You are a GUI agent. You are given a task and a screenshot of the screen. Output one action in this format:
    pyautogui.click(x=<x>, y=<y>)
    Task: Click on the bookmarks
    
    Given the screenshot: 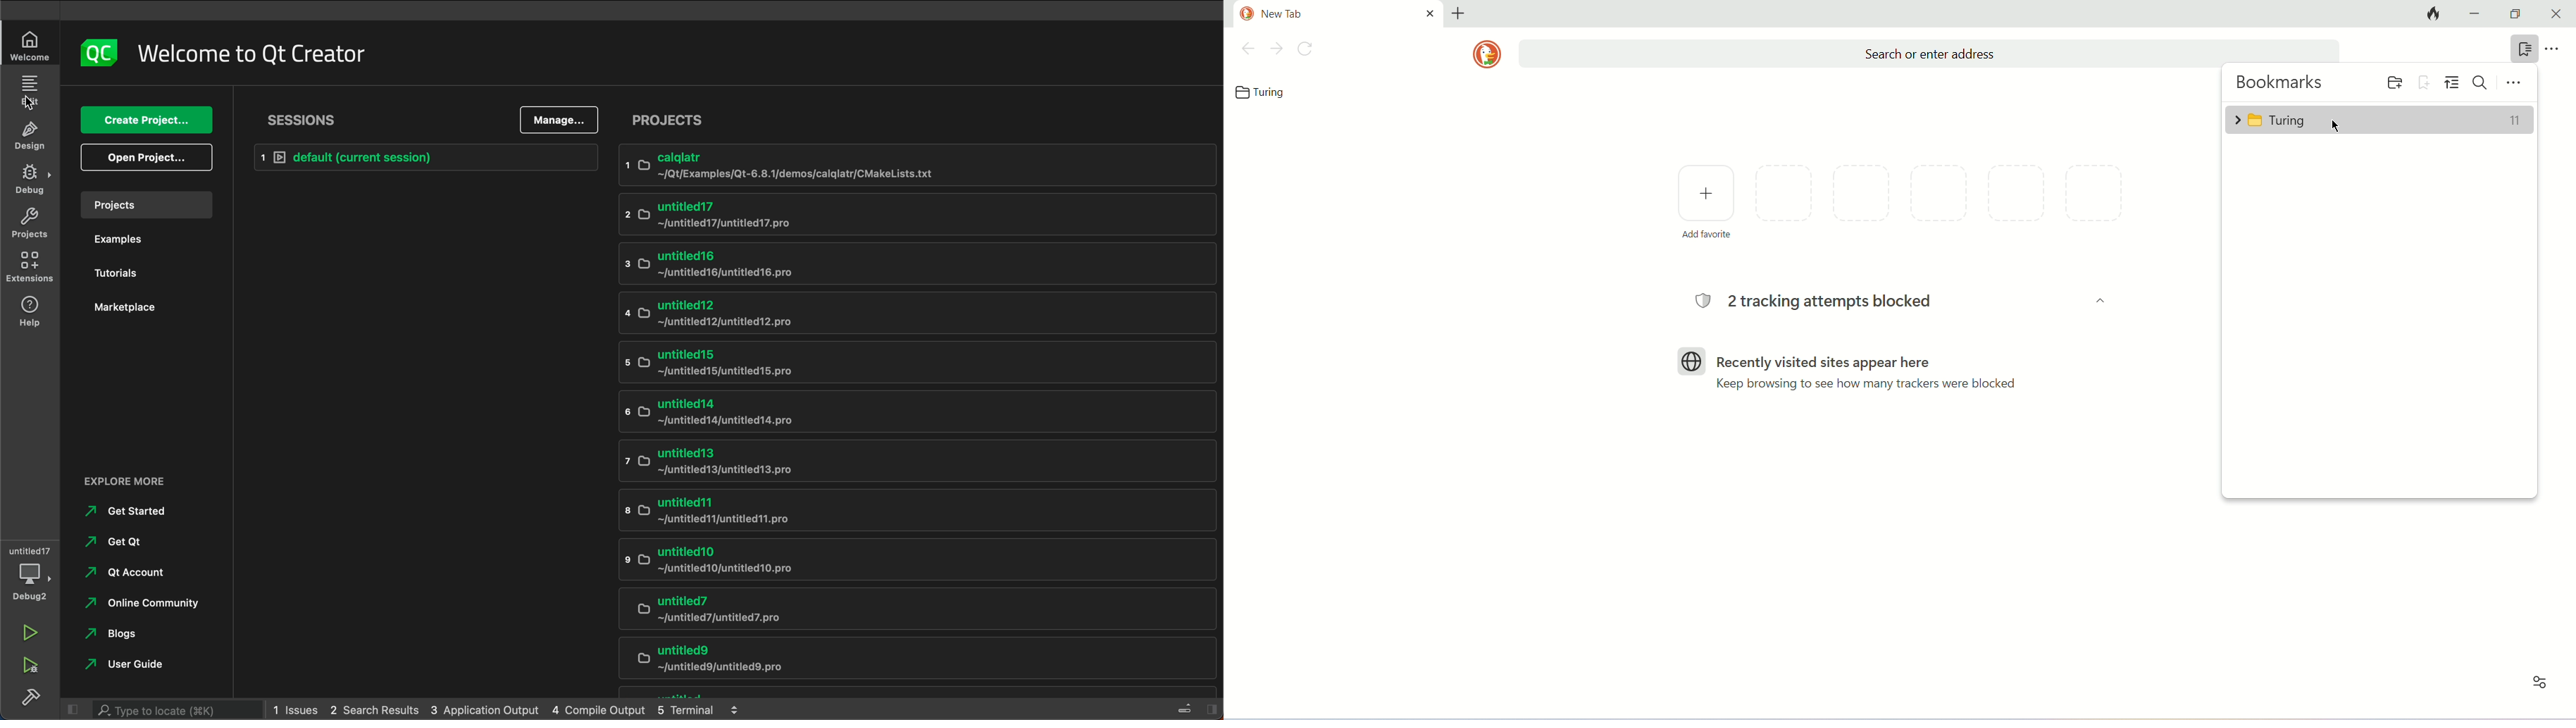 What is the action you would take?
    pyautogui.click(x=2281, y=84)
    